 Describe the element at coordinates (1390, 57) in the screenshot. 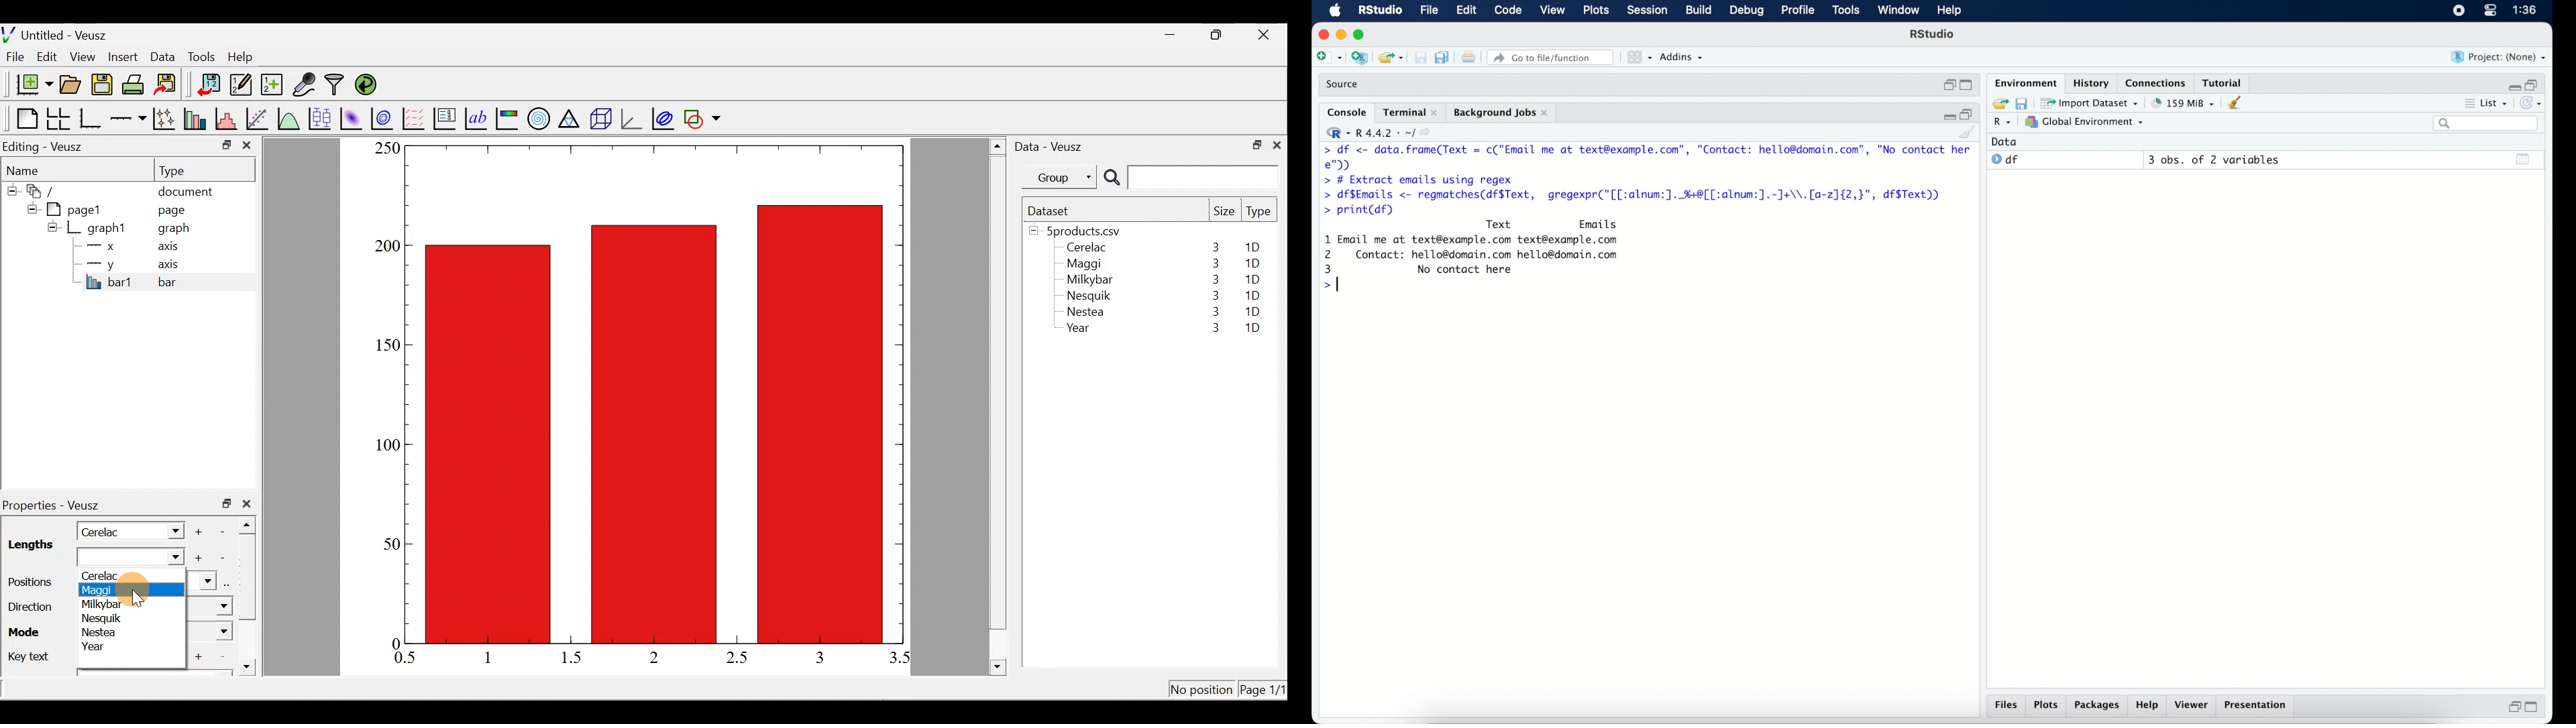

I see `open existing project` at that location.